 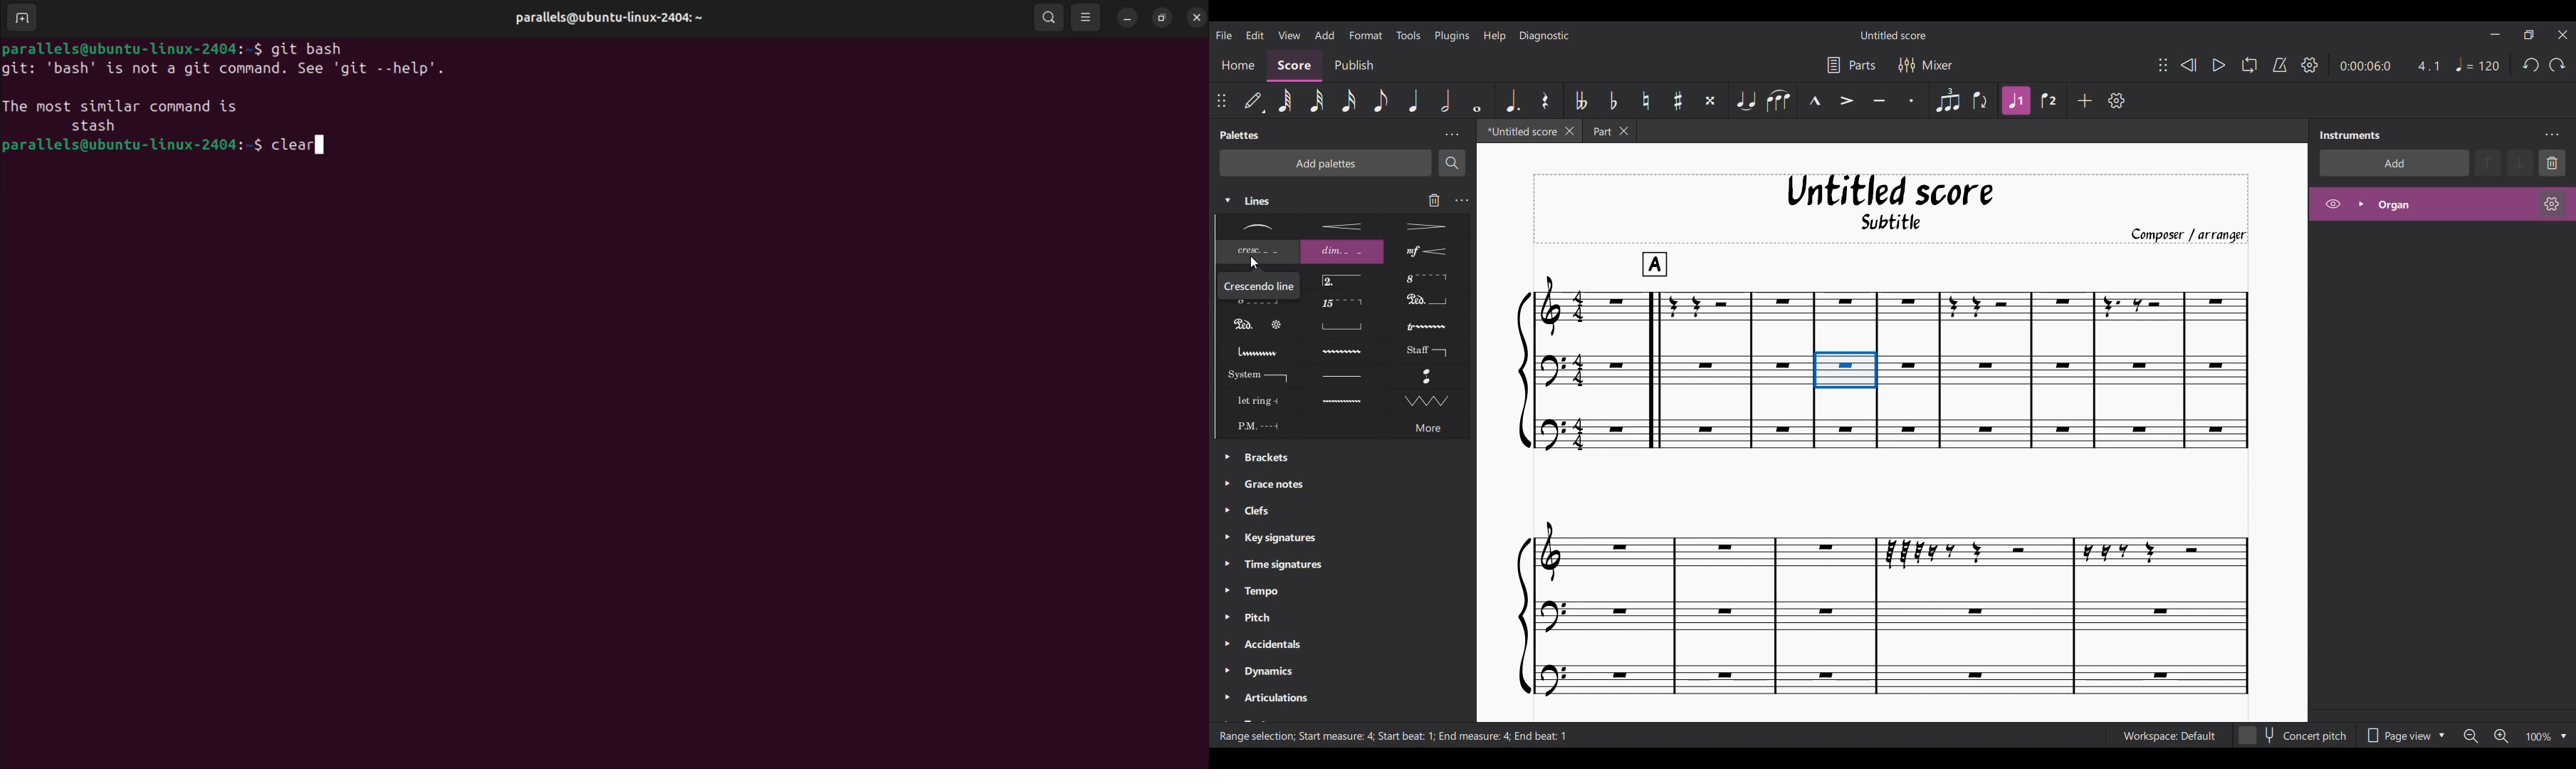 I want to click on Move down, so click(x=2519, y=163).